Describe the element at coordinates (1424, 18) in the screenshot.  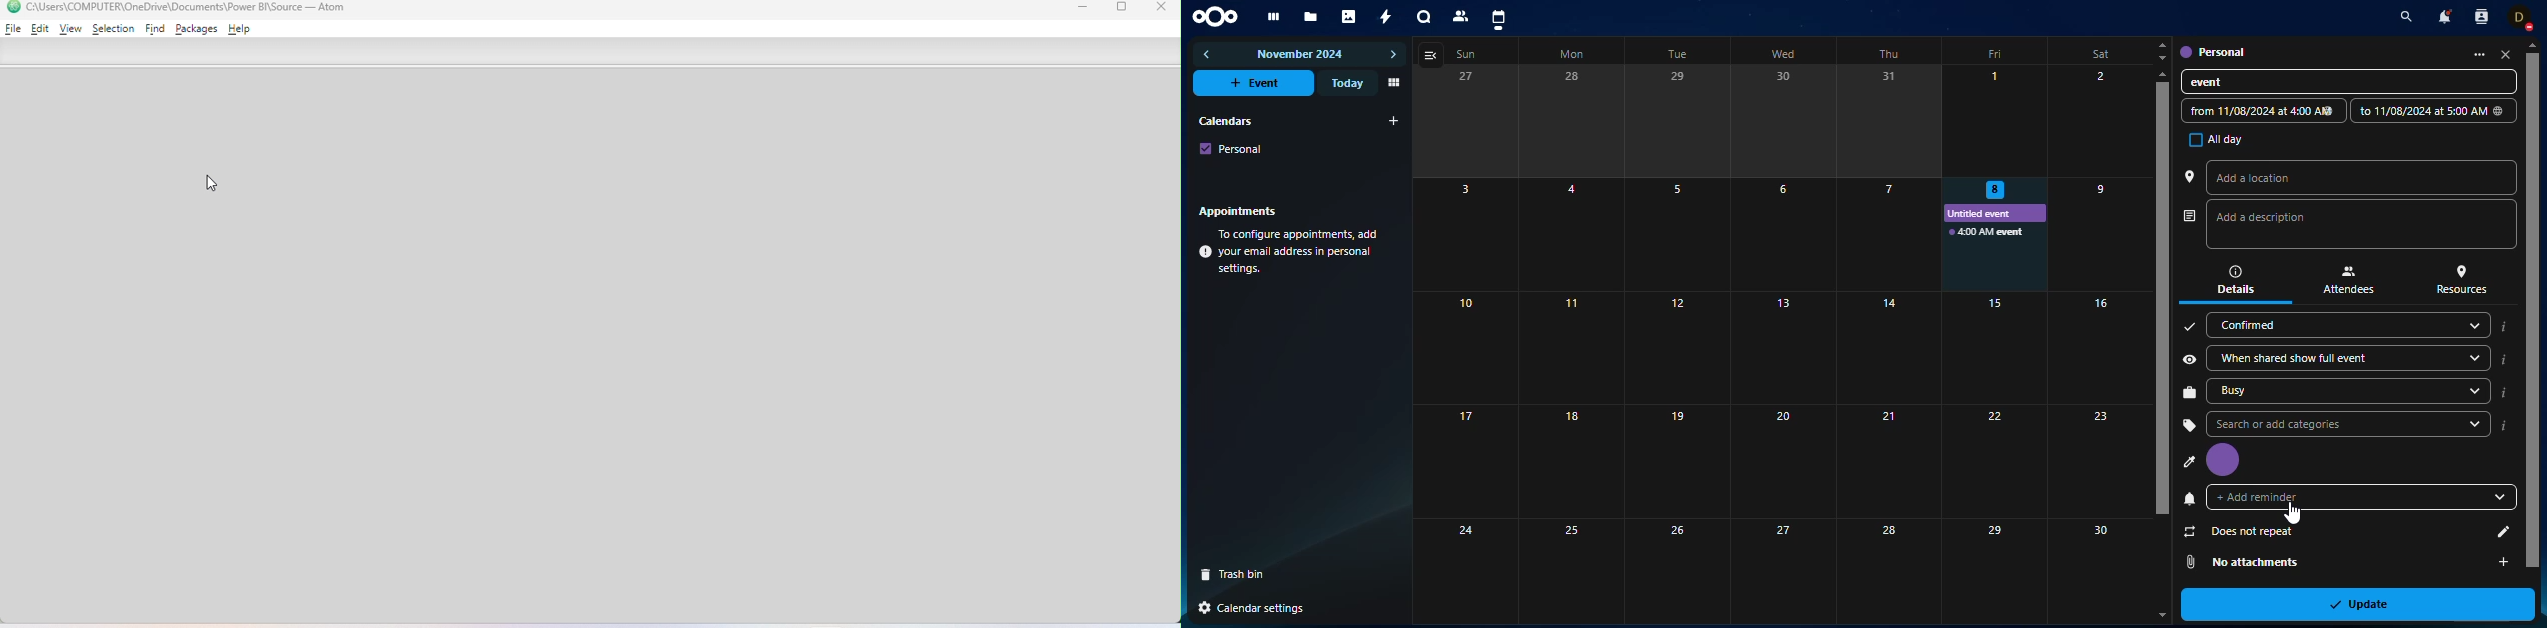
I see `talk` at that location.